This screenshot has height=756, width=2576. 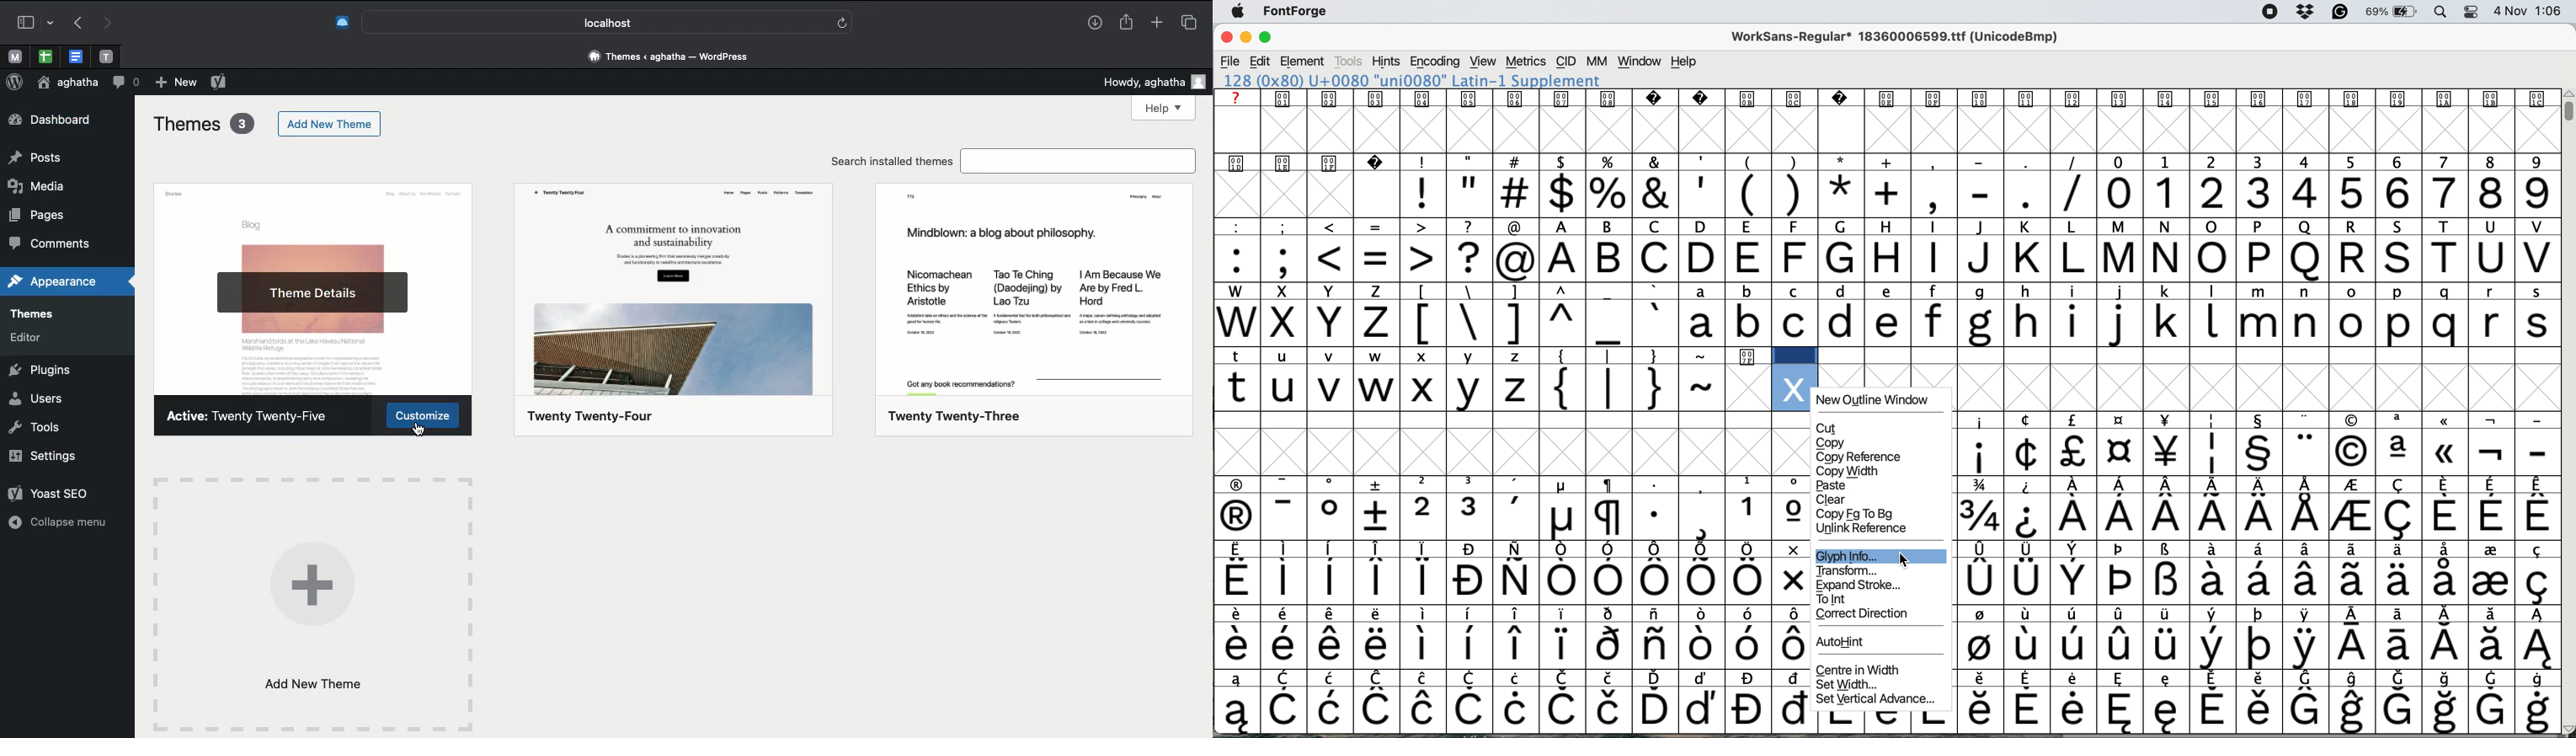 What do you see at coordinates (32, 22) in the screenshot?
I see `Sidebar` at bounding box center [32, 22].